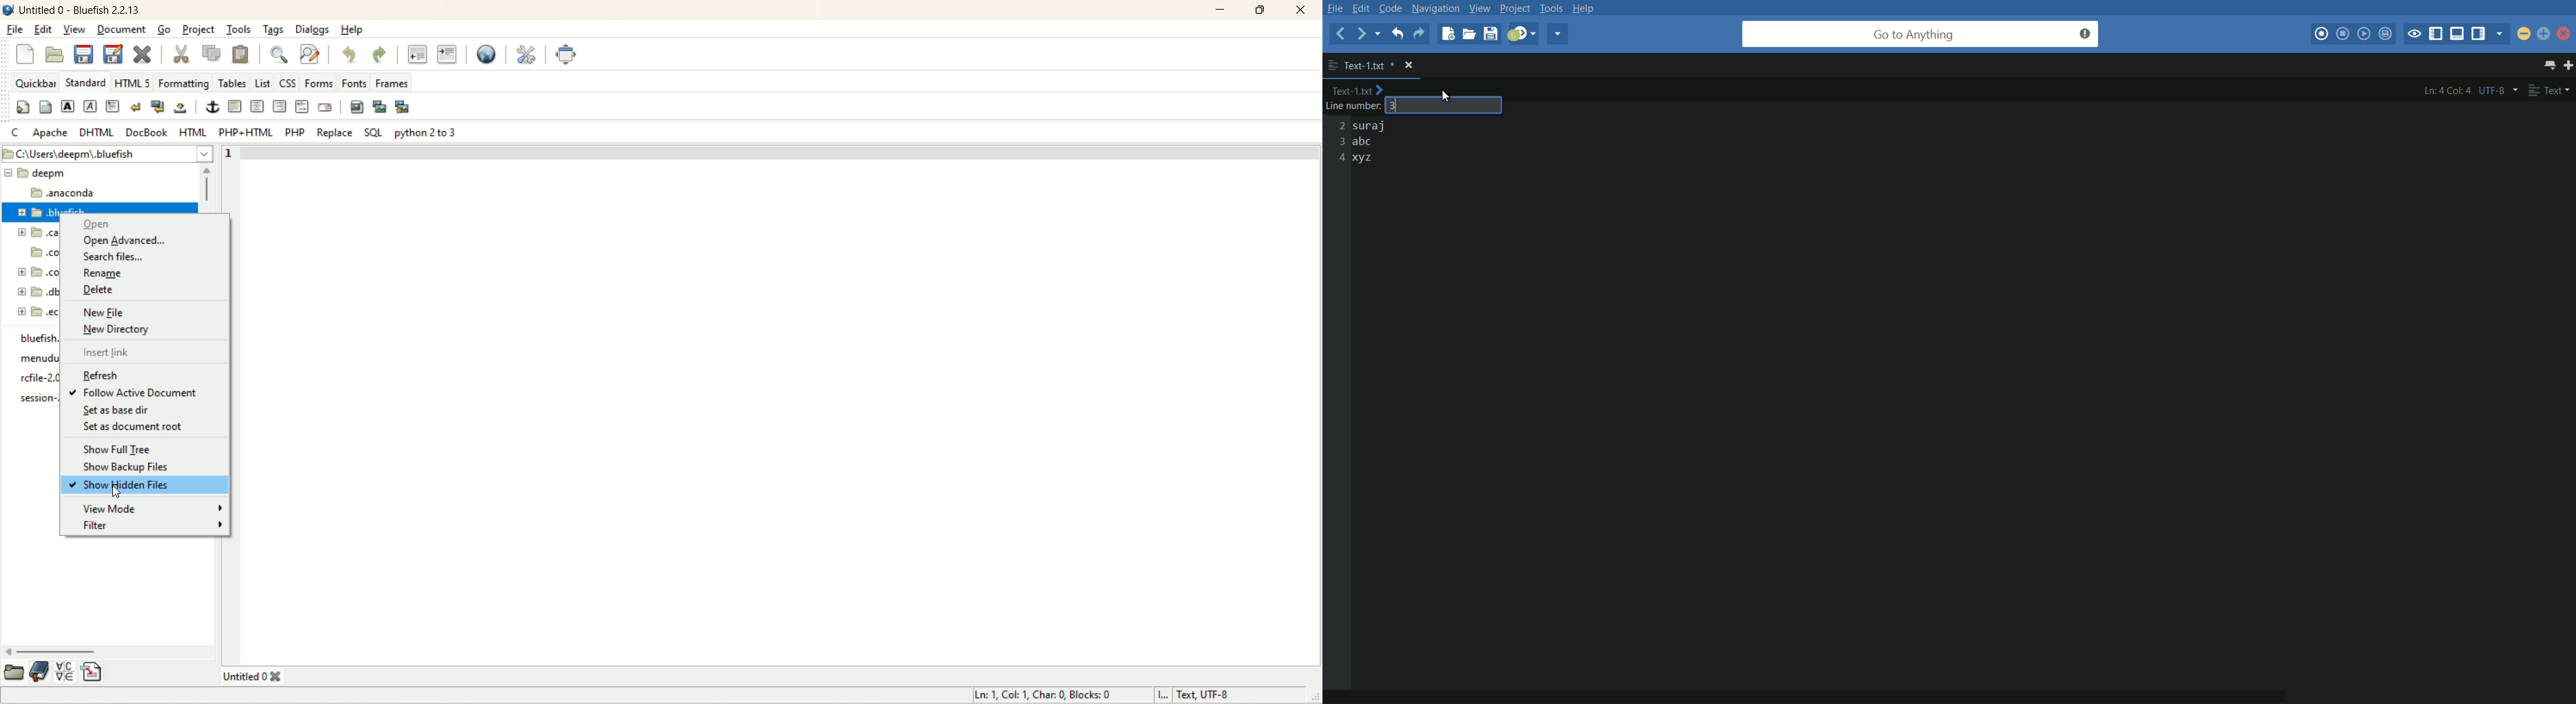 The height and width of the screenshot is (728, 2576). I want to click on open file, so click(56, 54).